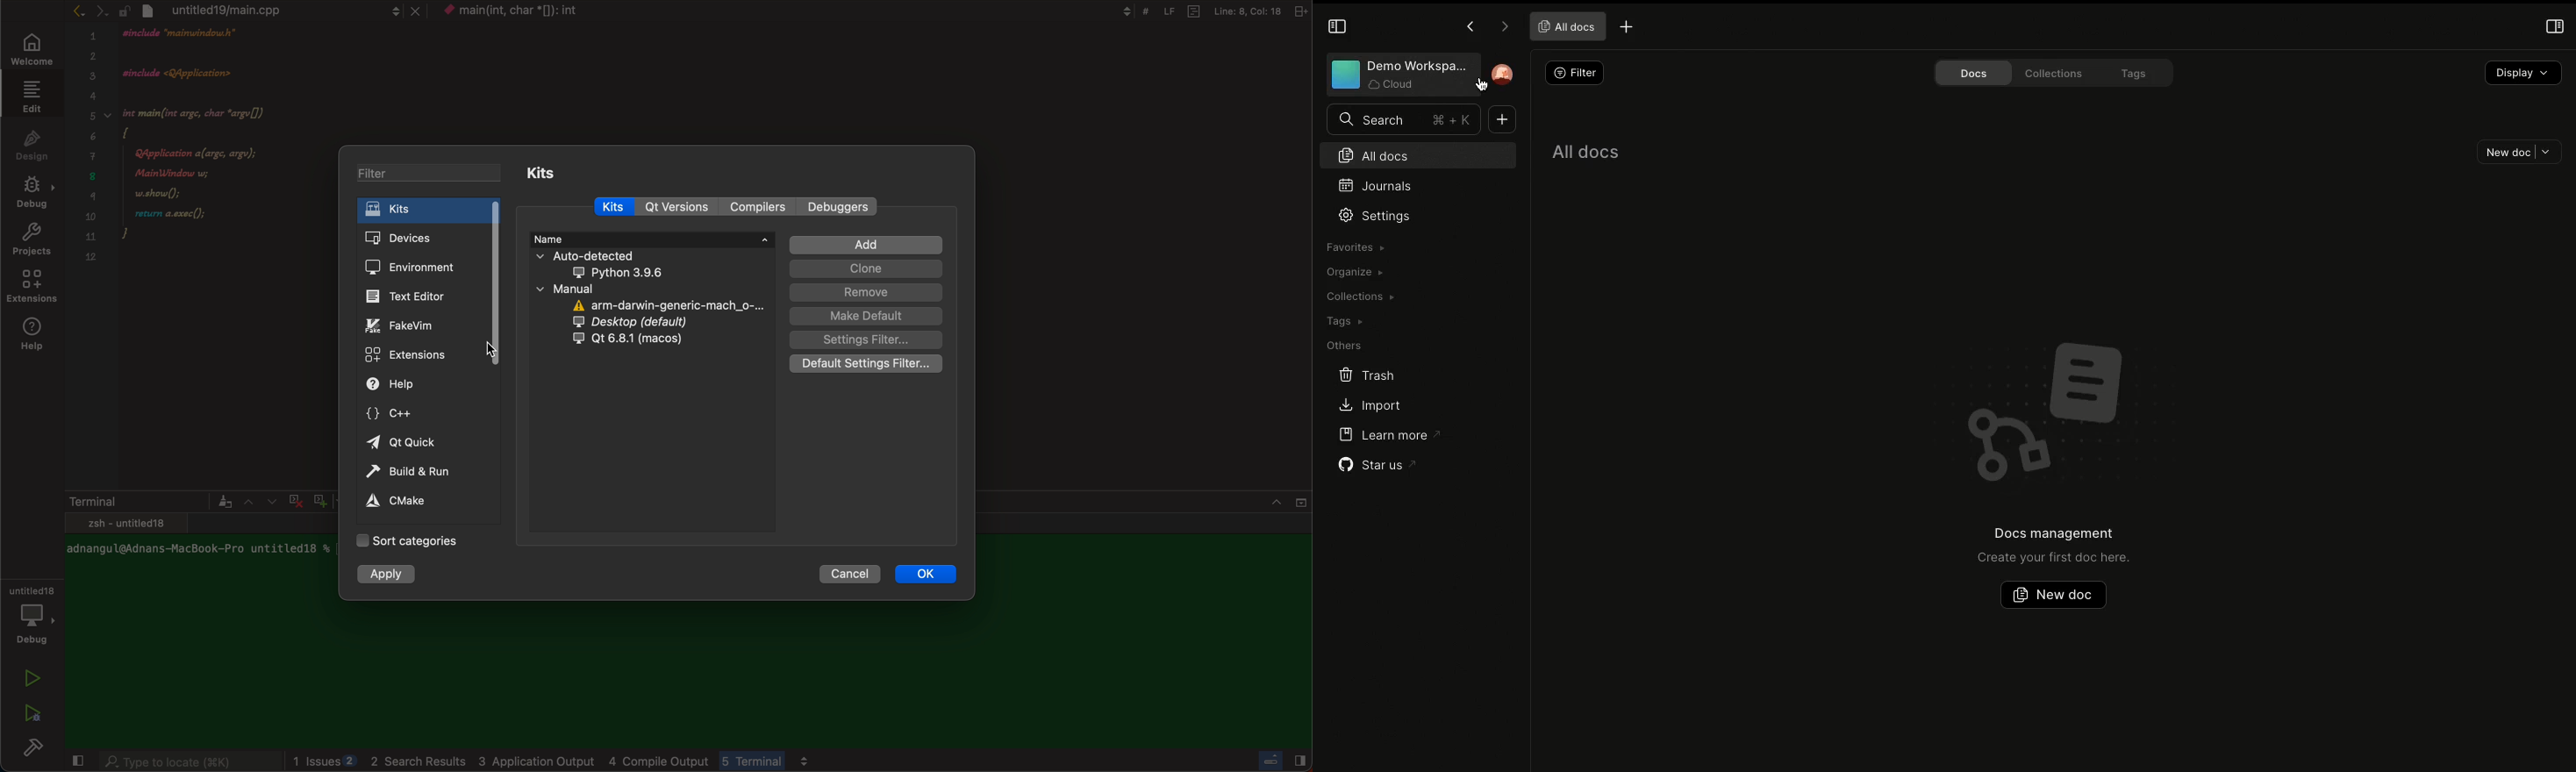 This screenshot has height=784, width=2576. I want to click on run and debug, so click(31, 712).